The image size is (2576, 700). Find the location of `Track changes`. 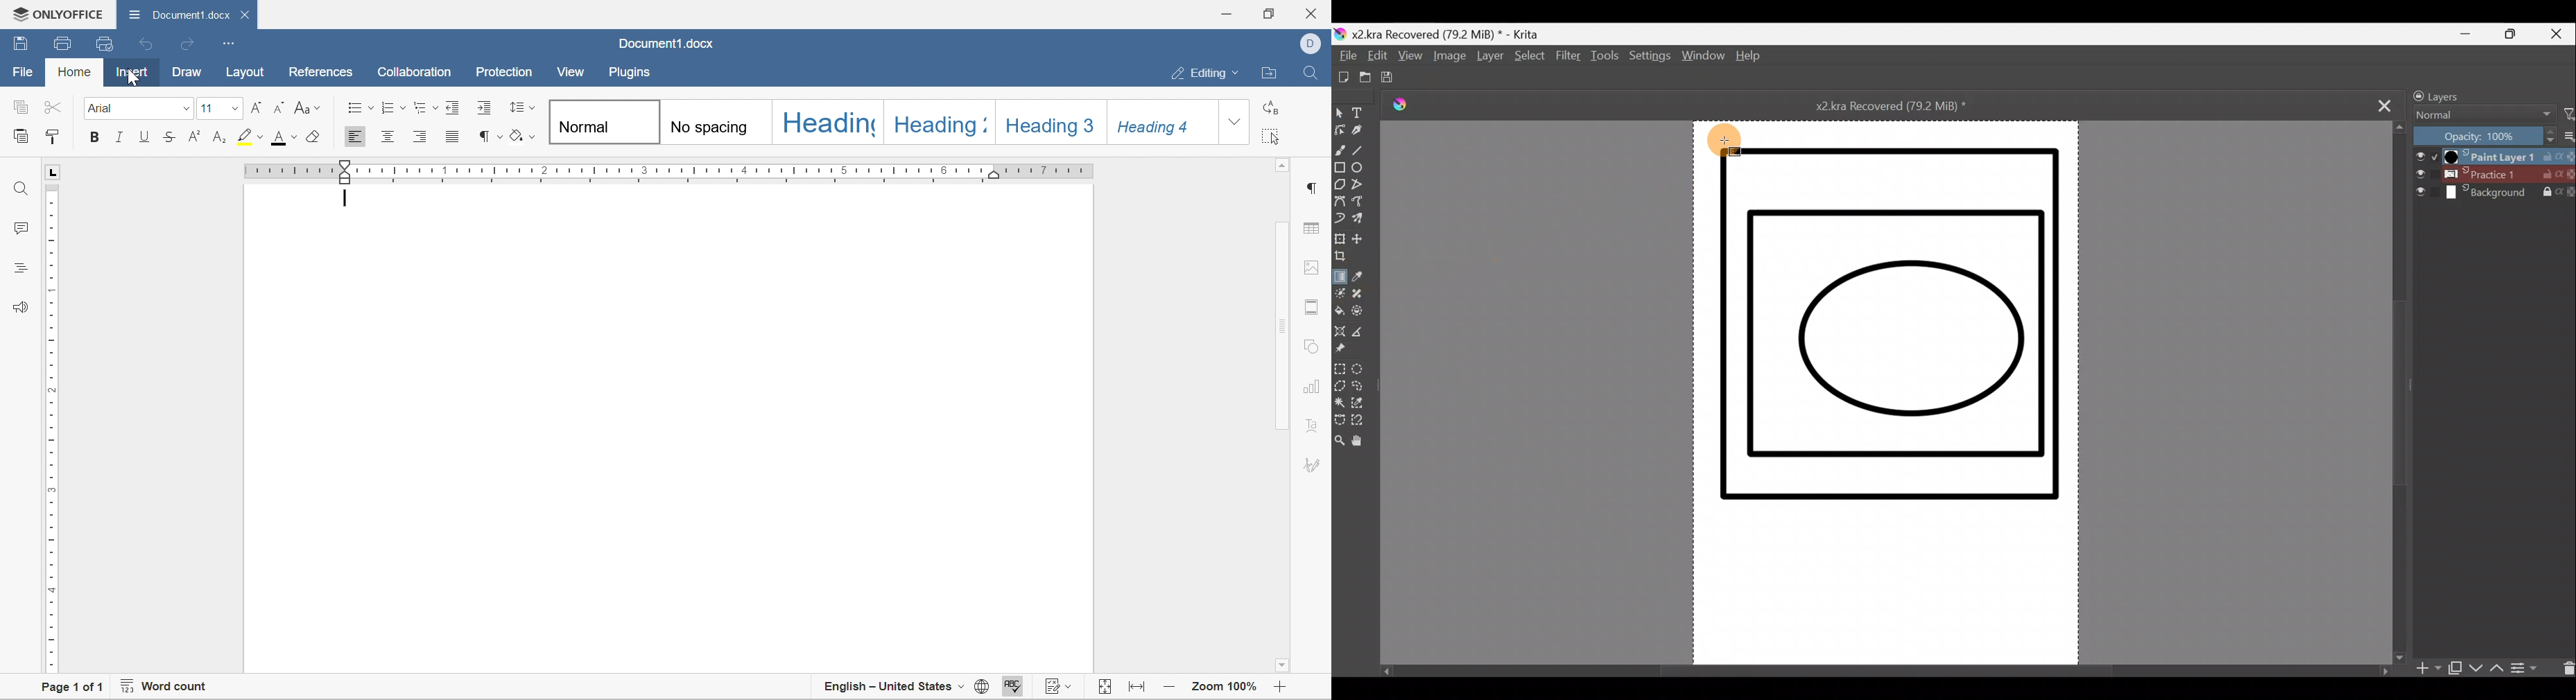

Track changes is located at coordinates (1105, 688).